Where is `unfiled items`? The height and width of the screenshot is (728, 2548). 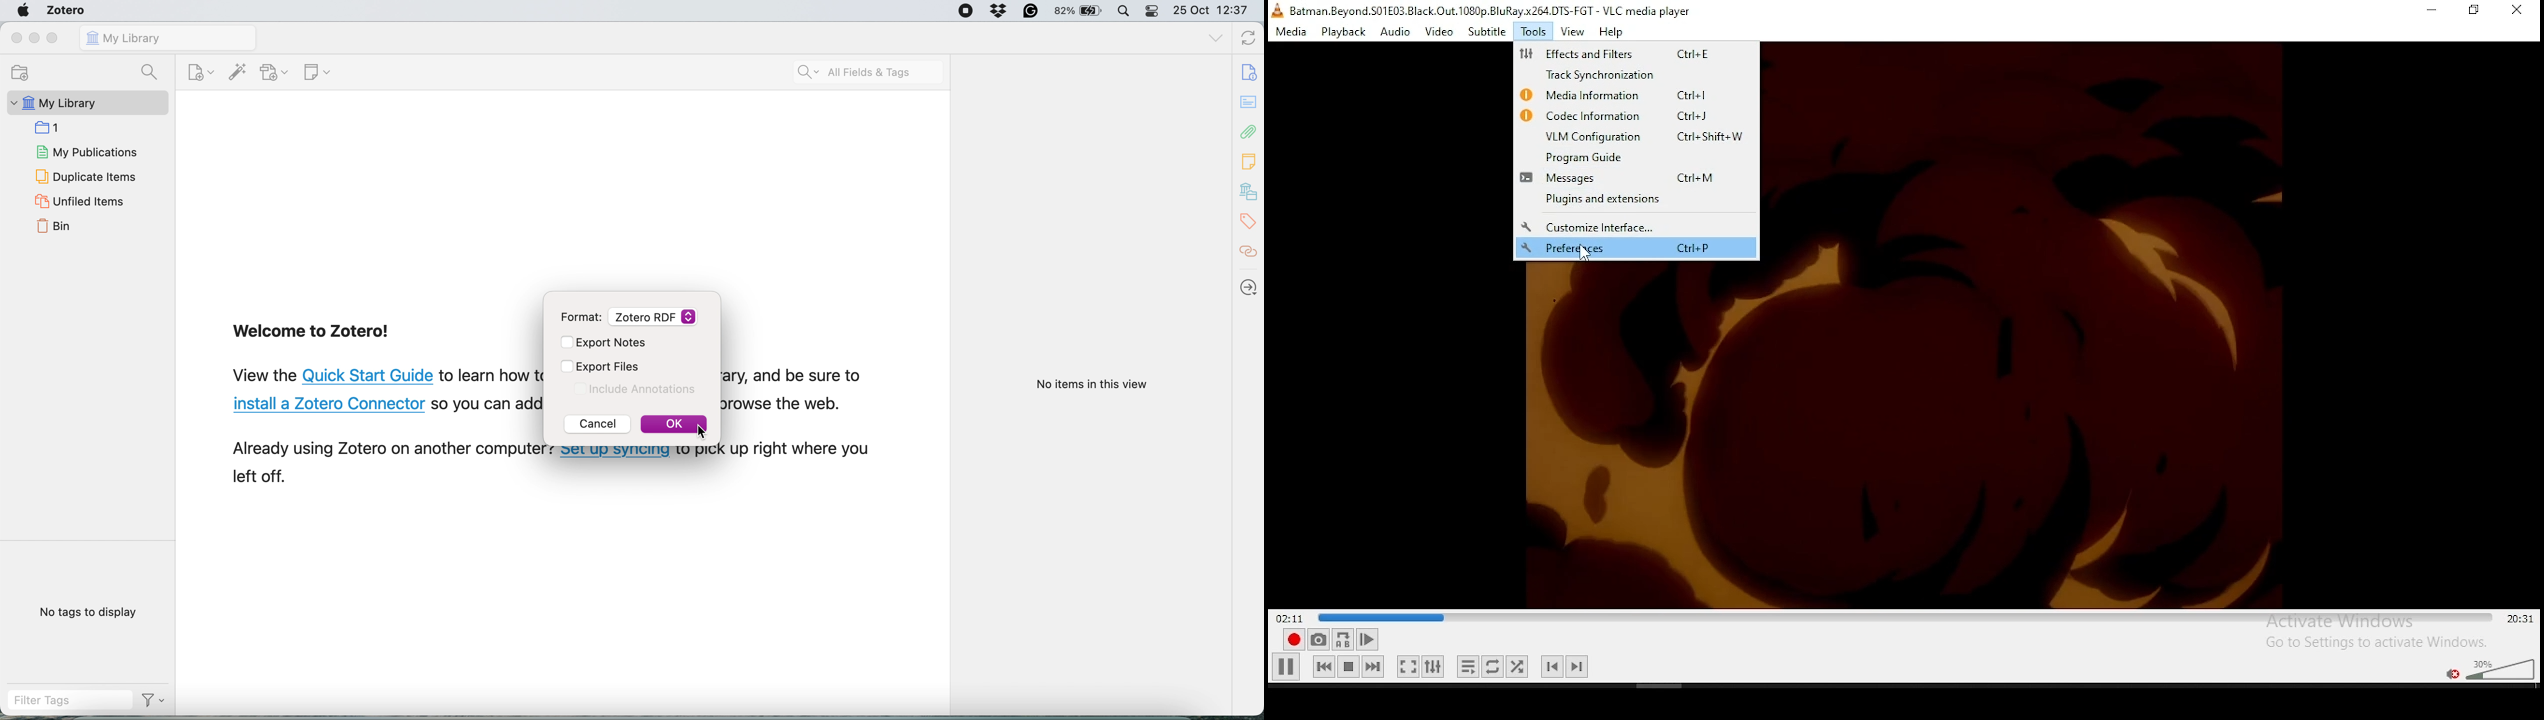
unfiled items is located at coordinates (79, 202).